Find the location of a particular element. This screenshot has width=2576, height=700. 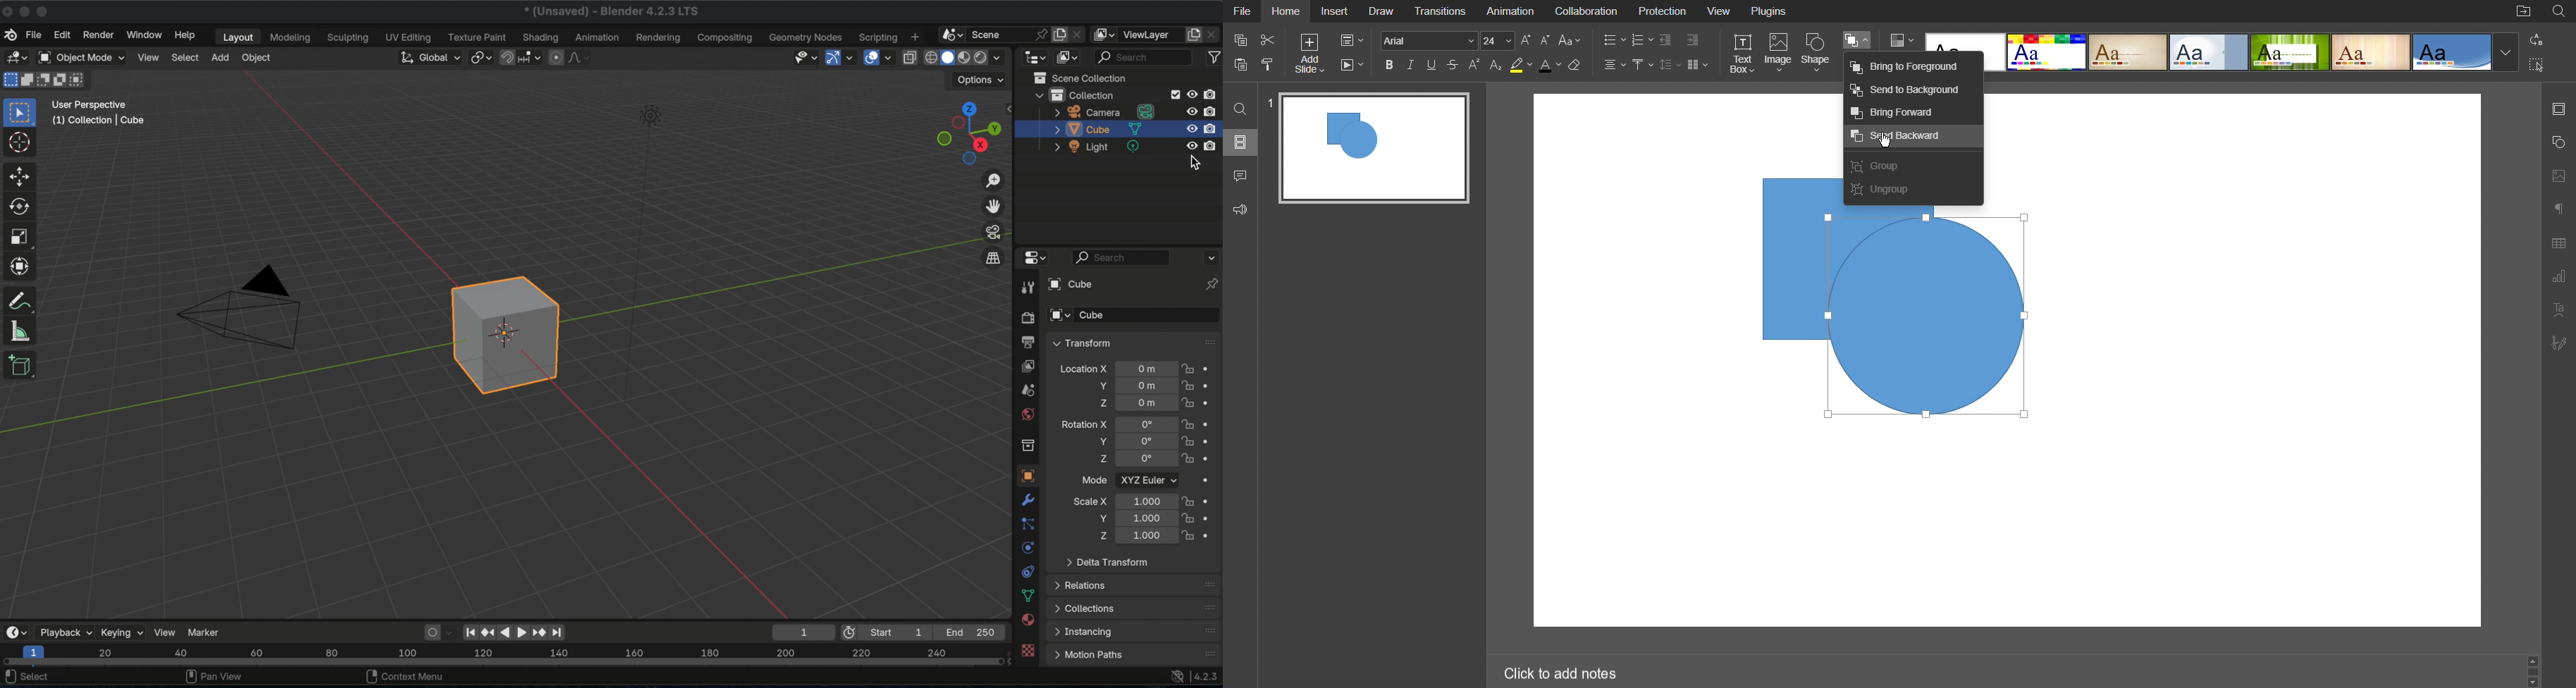

location Y is located at coordinates (1097, 386).